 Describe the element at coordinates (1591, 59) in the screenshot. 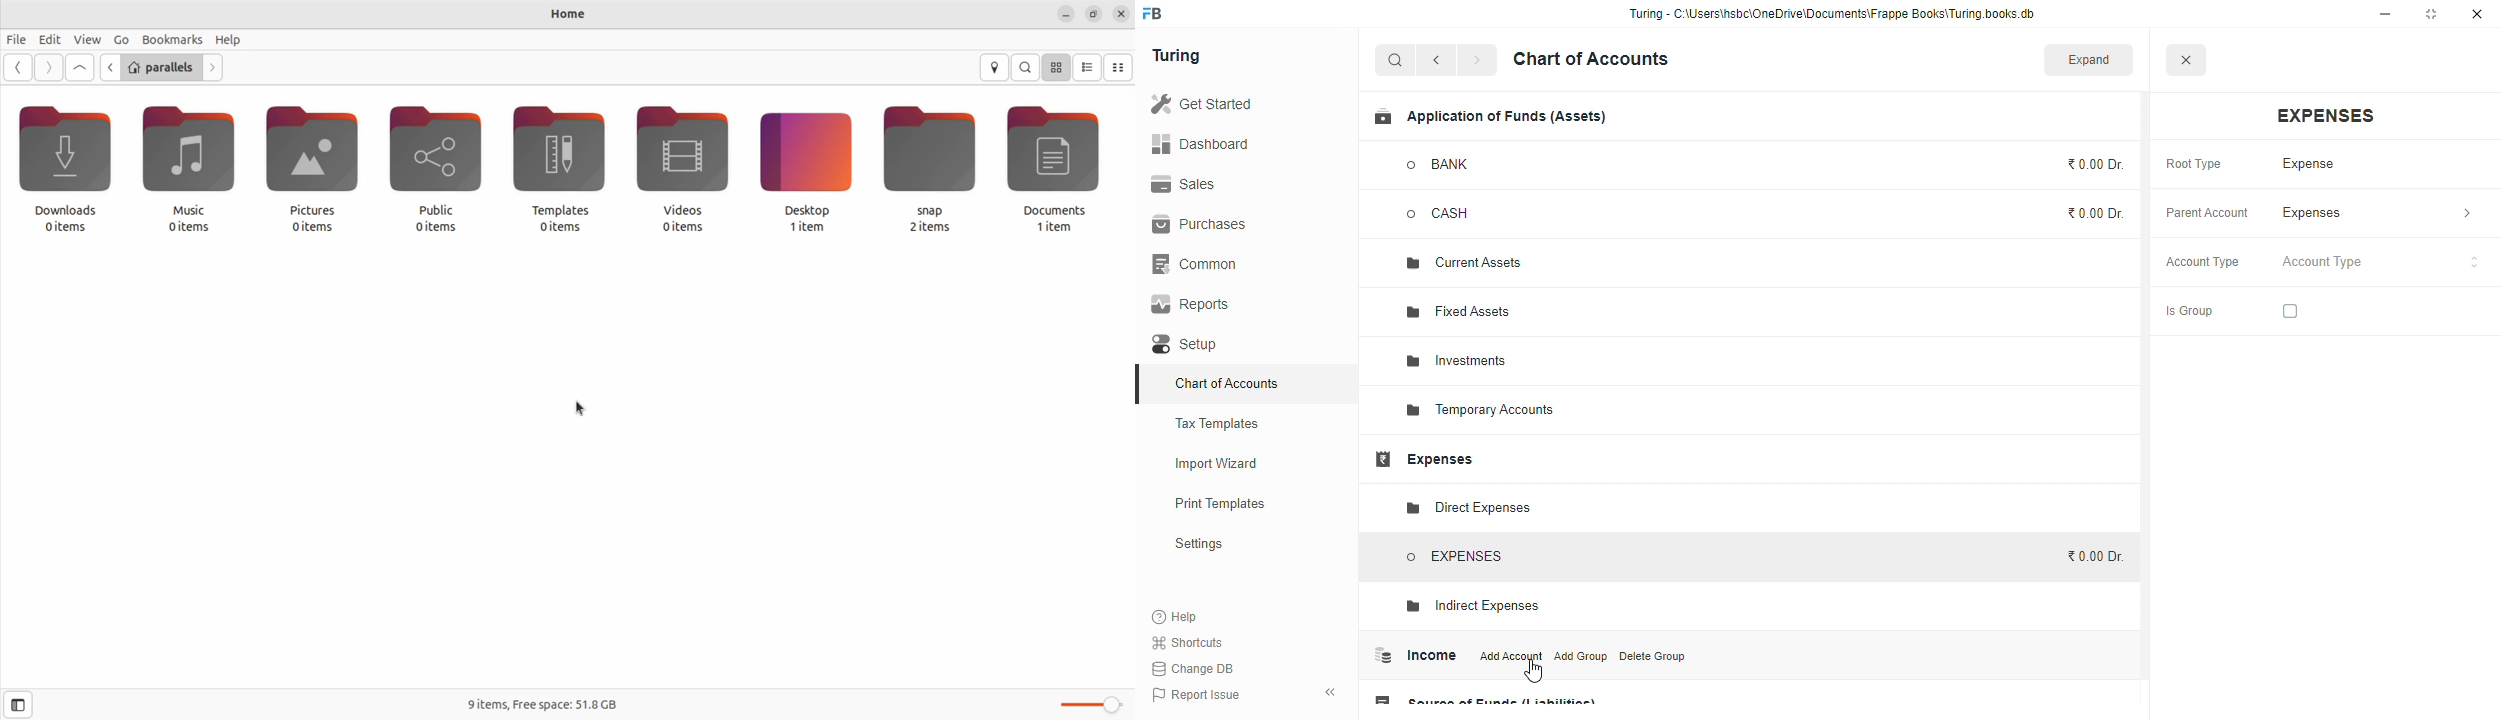

I see `chart of accounts` at that location.